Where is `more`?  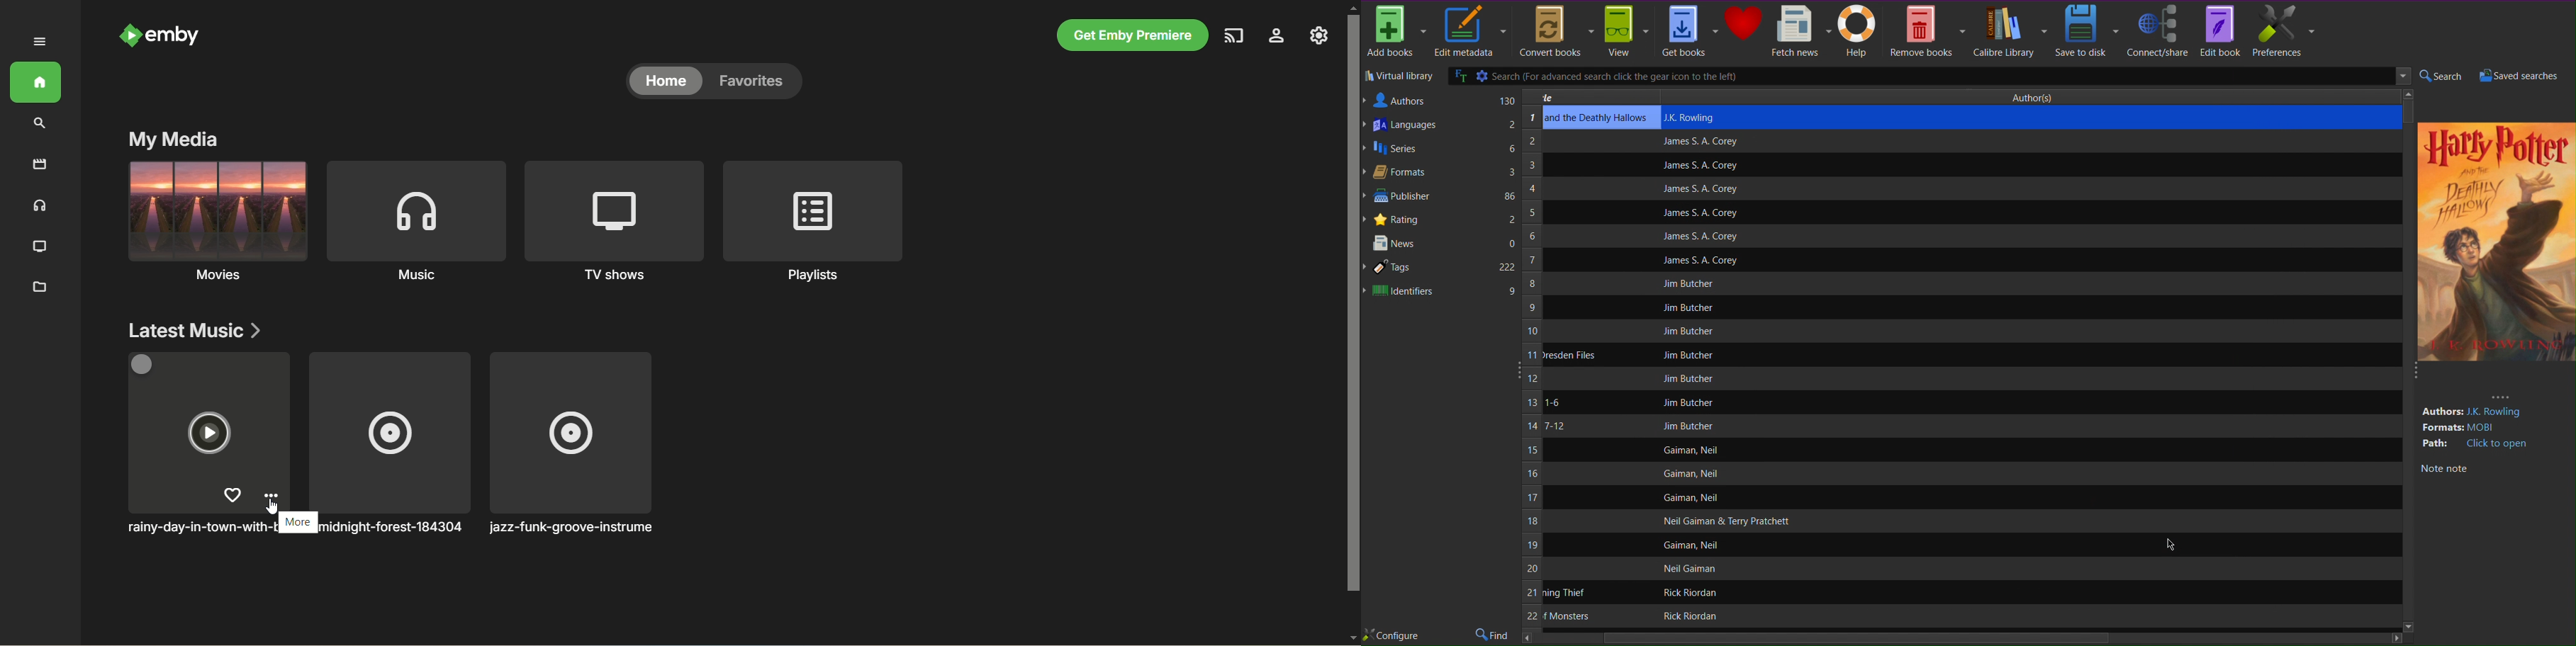 more is located at coordinates (2501, 396).